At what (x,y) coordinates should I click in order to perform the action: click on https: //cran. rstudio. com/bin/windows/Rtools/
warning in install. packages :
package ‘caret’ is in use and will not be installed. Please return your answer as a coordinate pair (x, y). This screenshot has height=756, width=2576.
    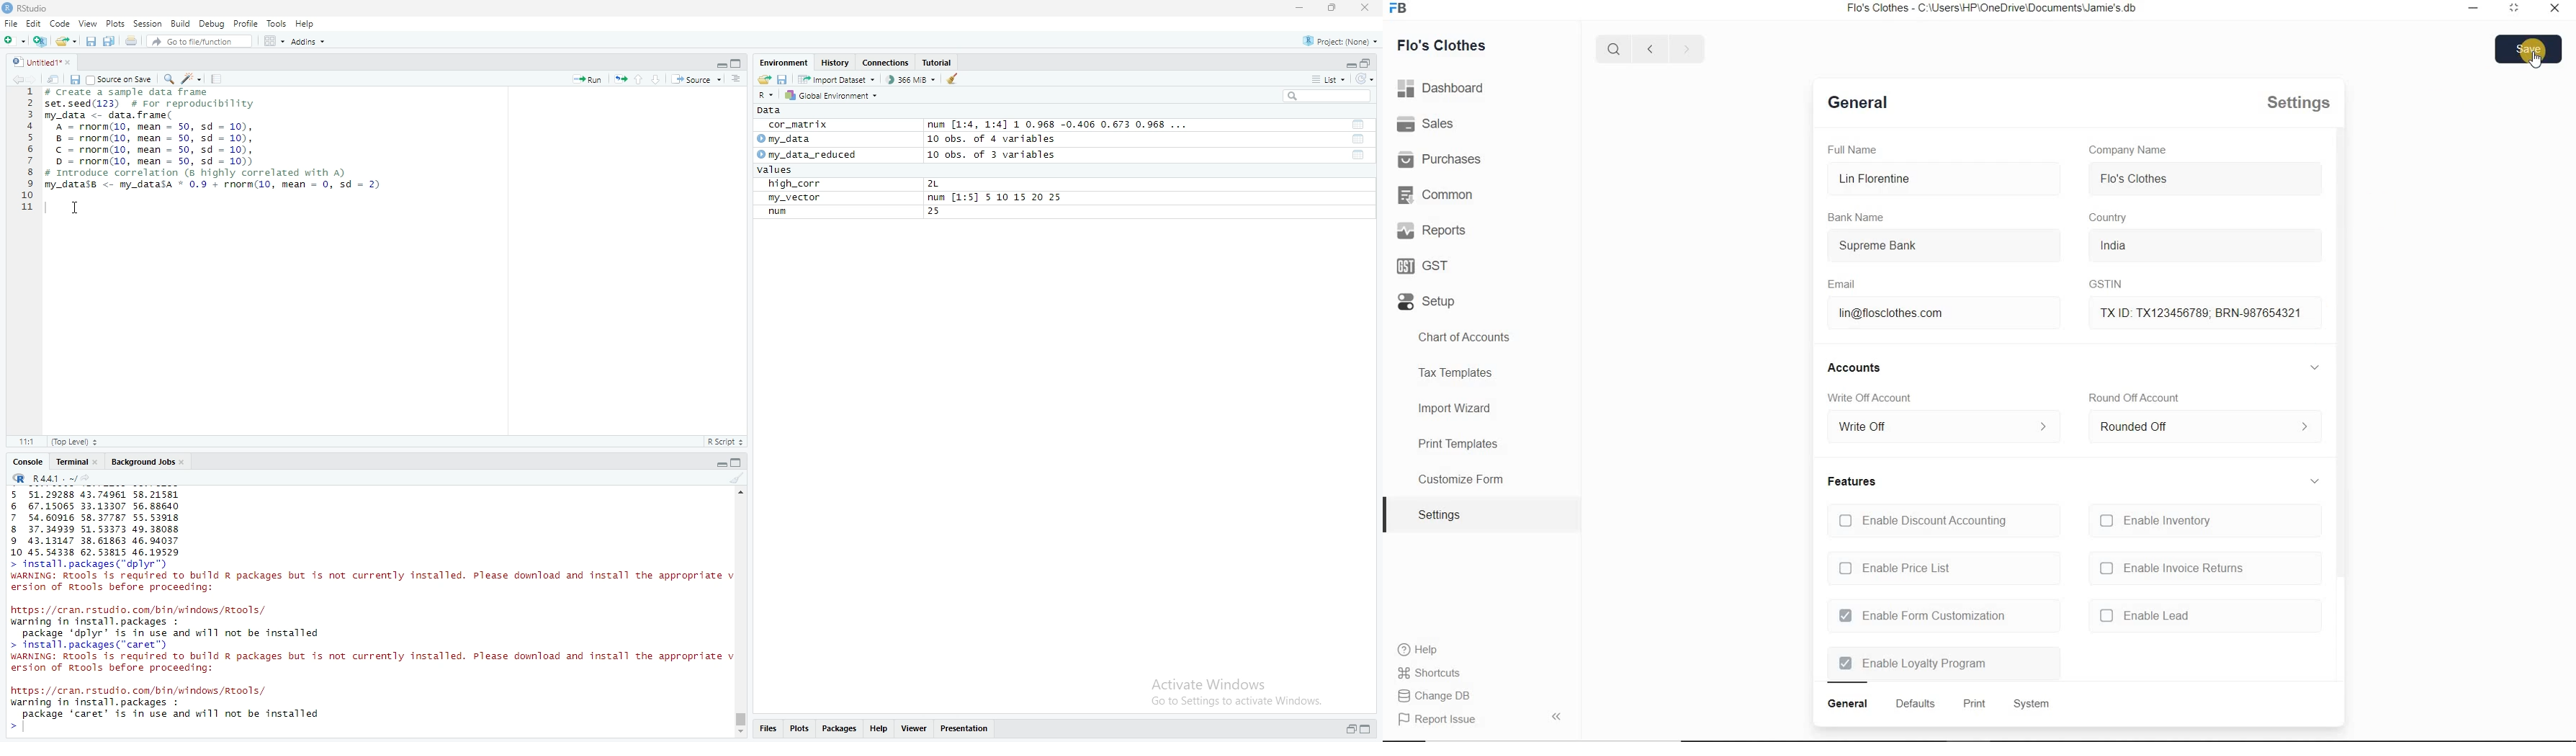
    Looking at the image, I should click on (168, 709).